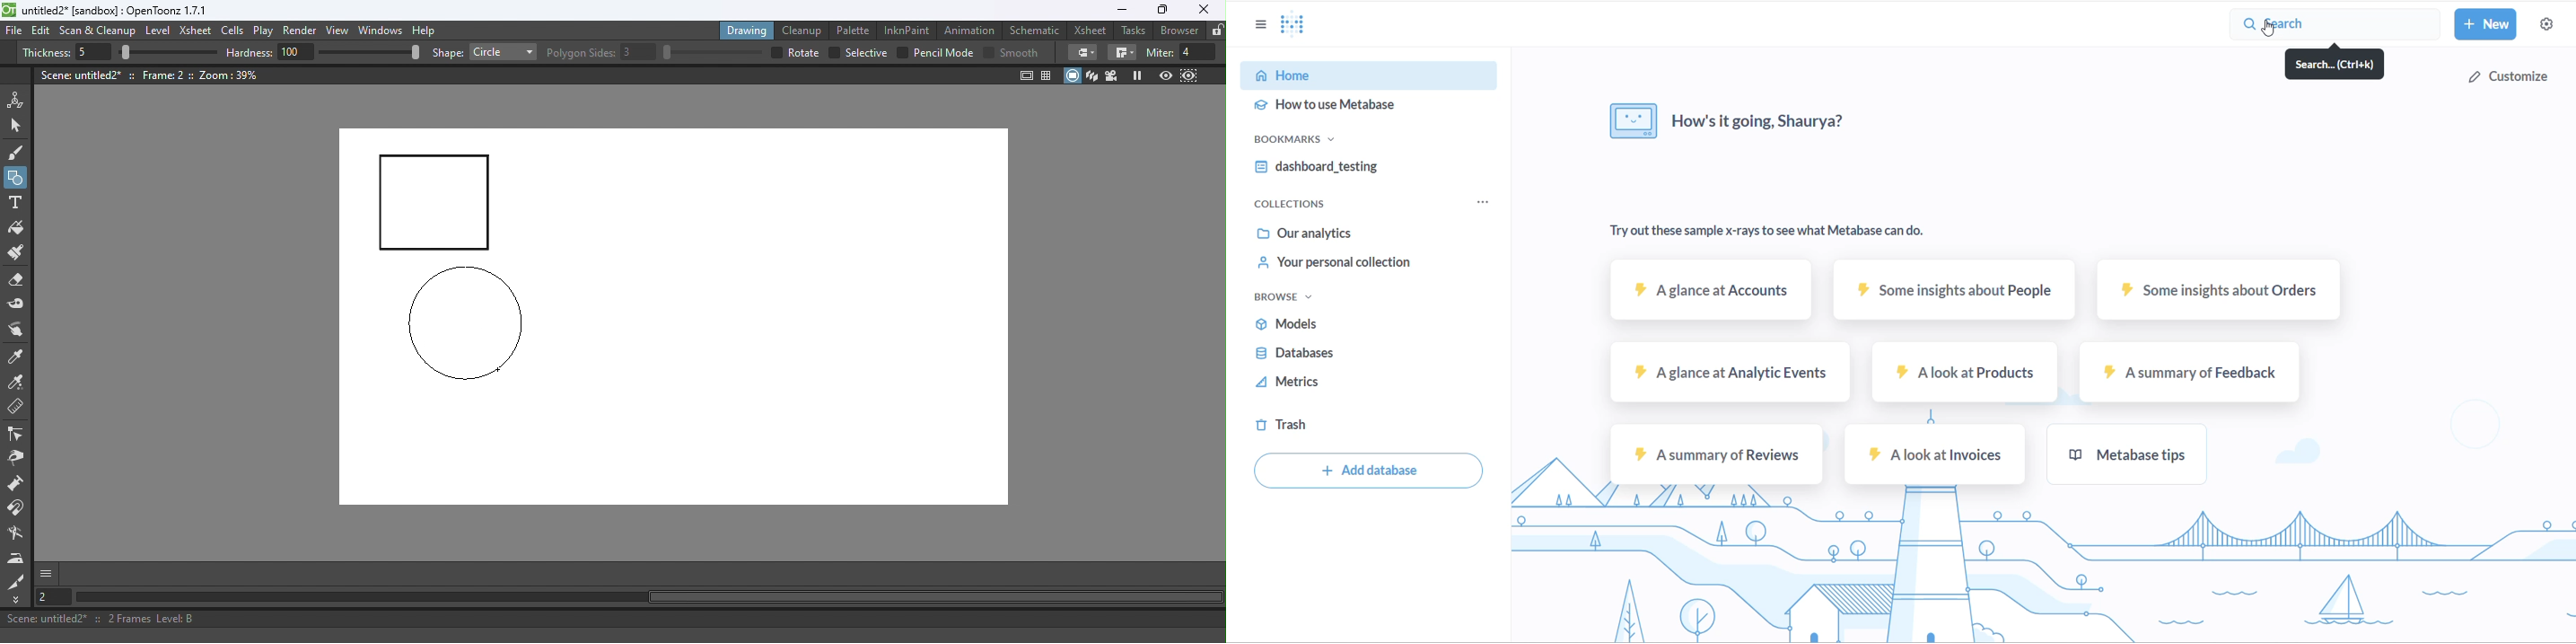  What do you see at coordinates (17, 600) in the screenshot?
I see `More Tools` at bounding box center [17, 600].